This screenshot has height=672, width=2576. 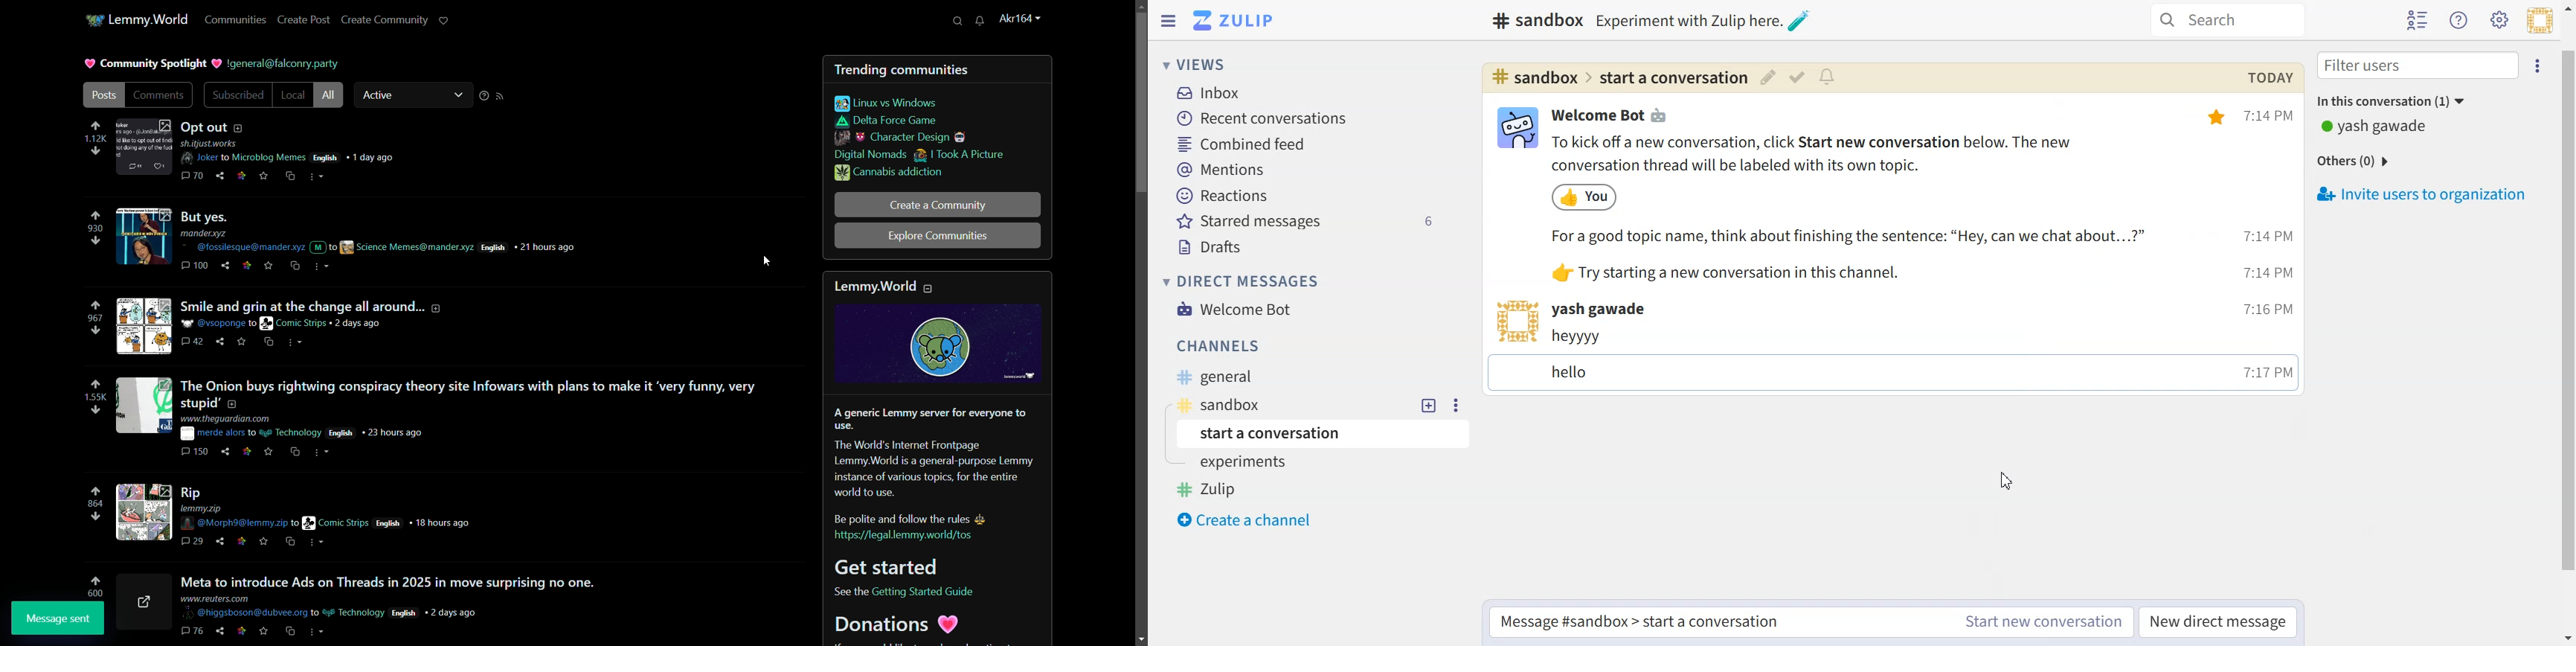 I want to click on image, so click(x=145, y=590).